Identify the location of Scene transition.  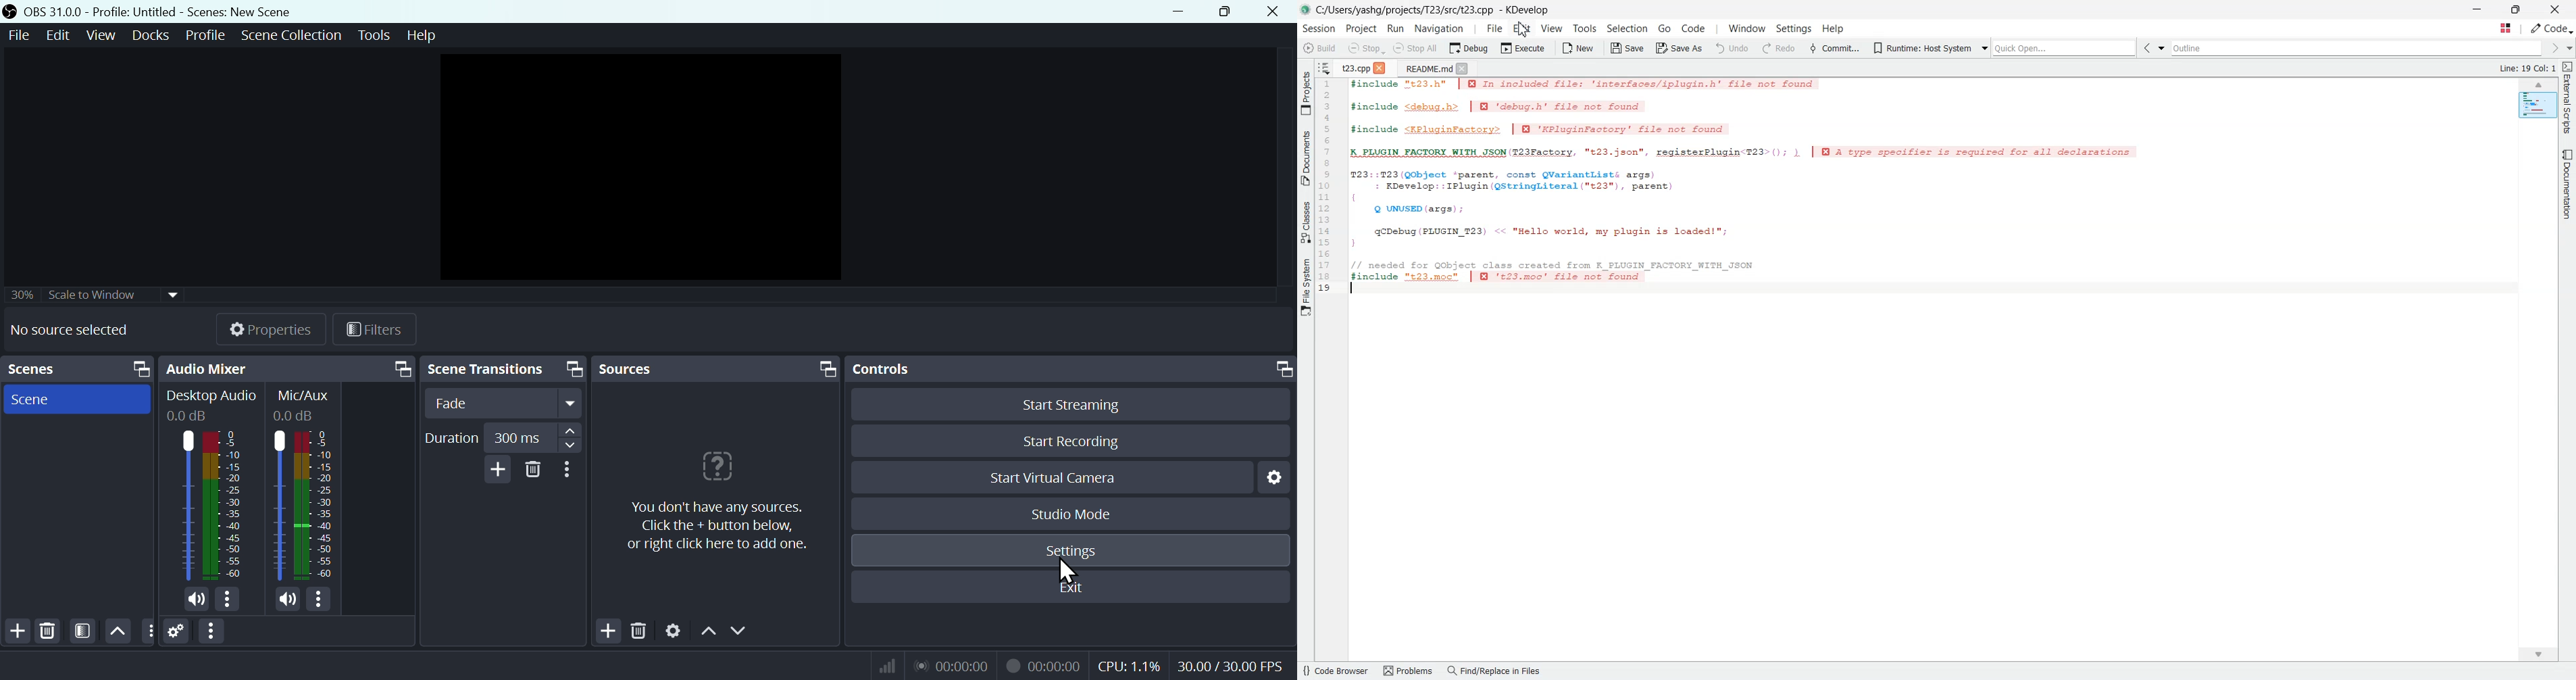
(507, 368).